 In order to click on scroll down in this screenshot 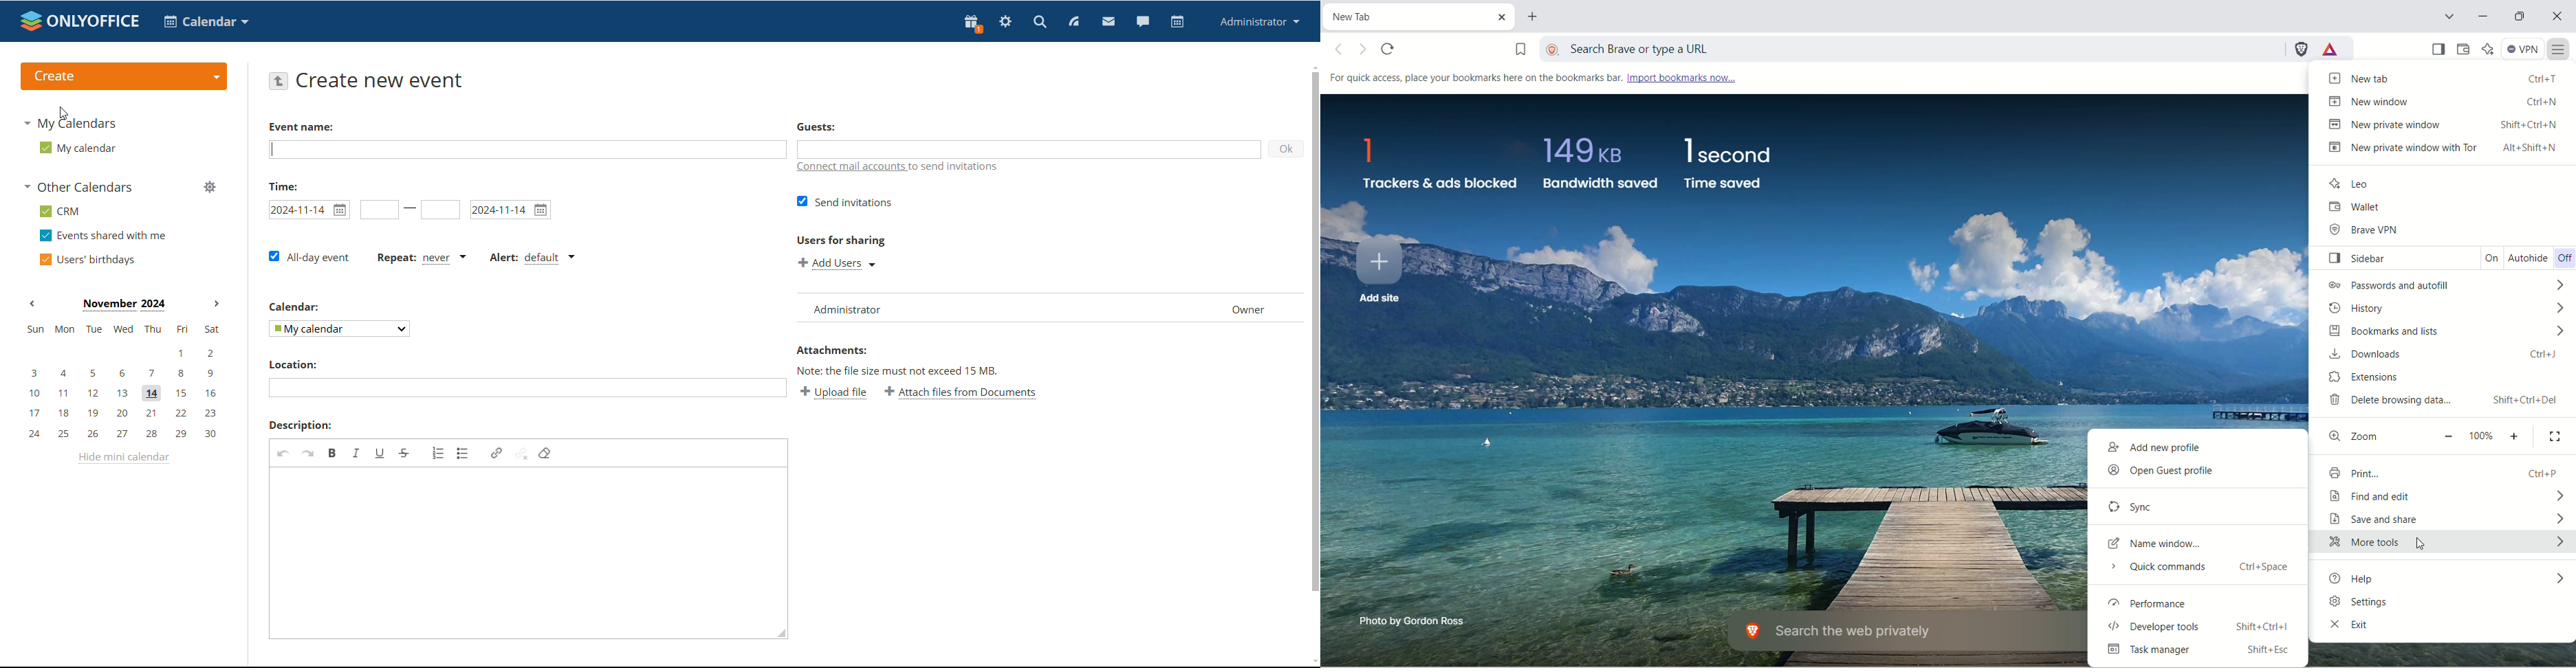, I will do `click(1312, 663)`.